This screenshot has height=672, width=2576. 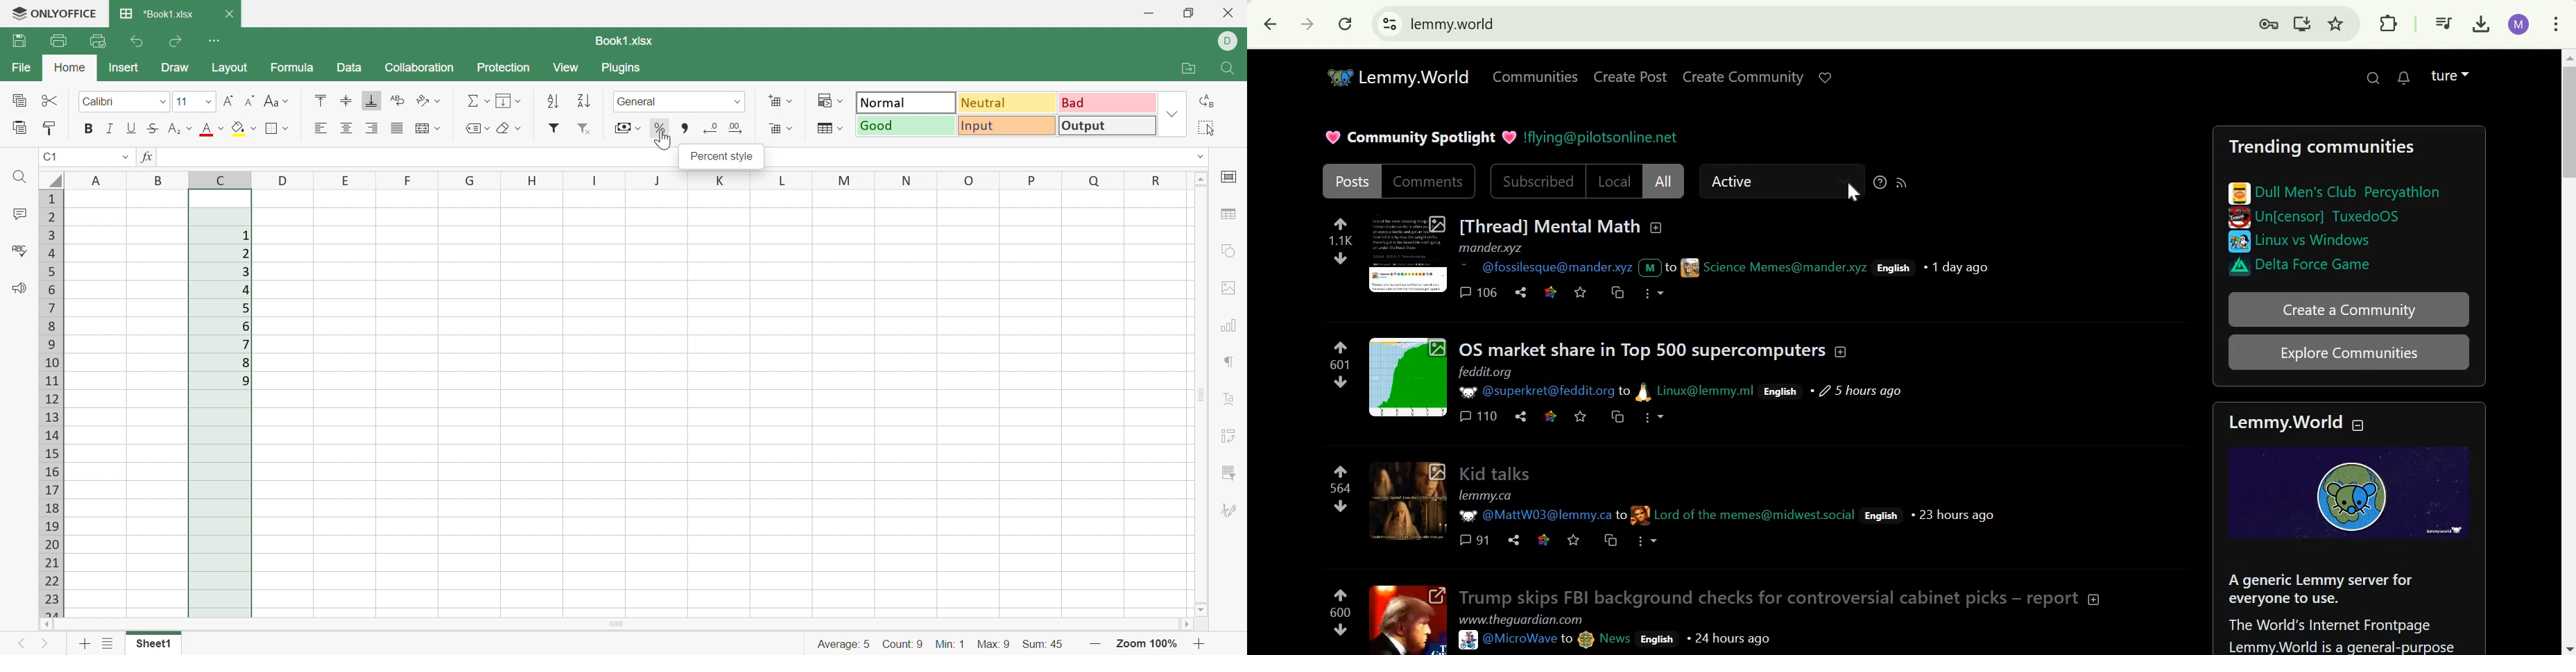 What do you see at coordinates (1191, 624) in the screenshot?
I see `Scroll Right` at bounding box center [1191, 624].